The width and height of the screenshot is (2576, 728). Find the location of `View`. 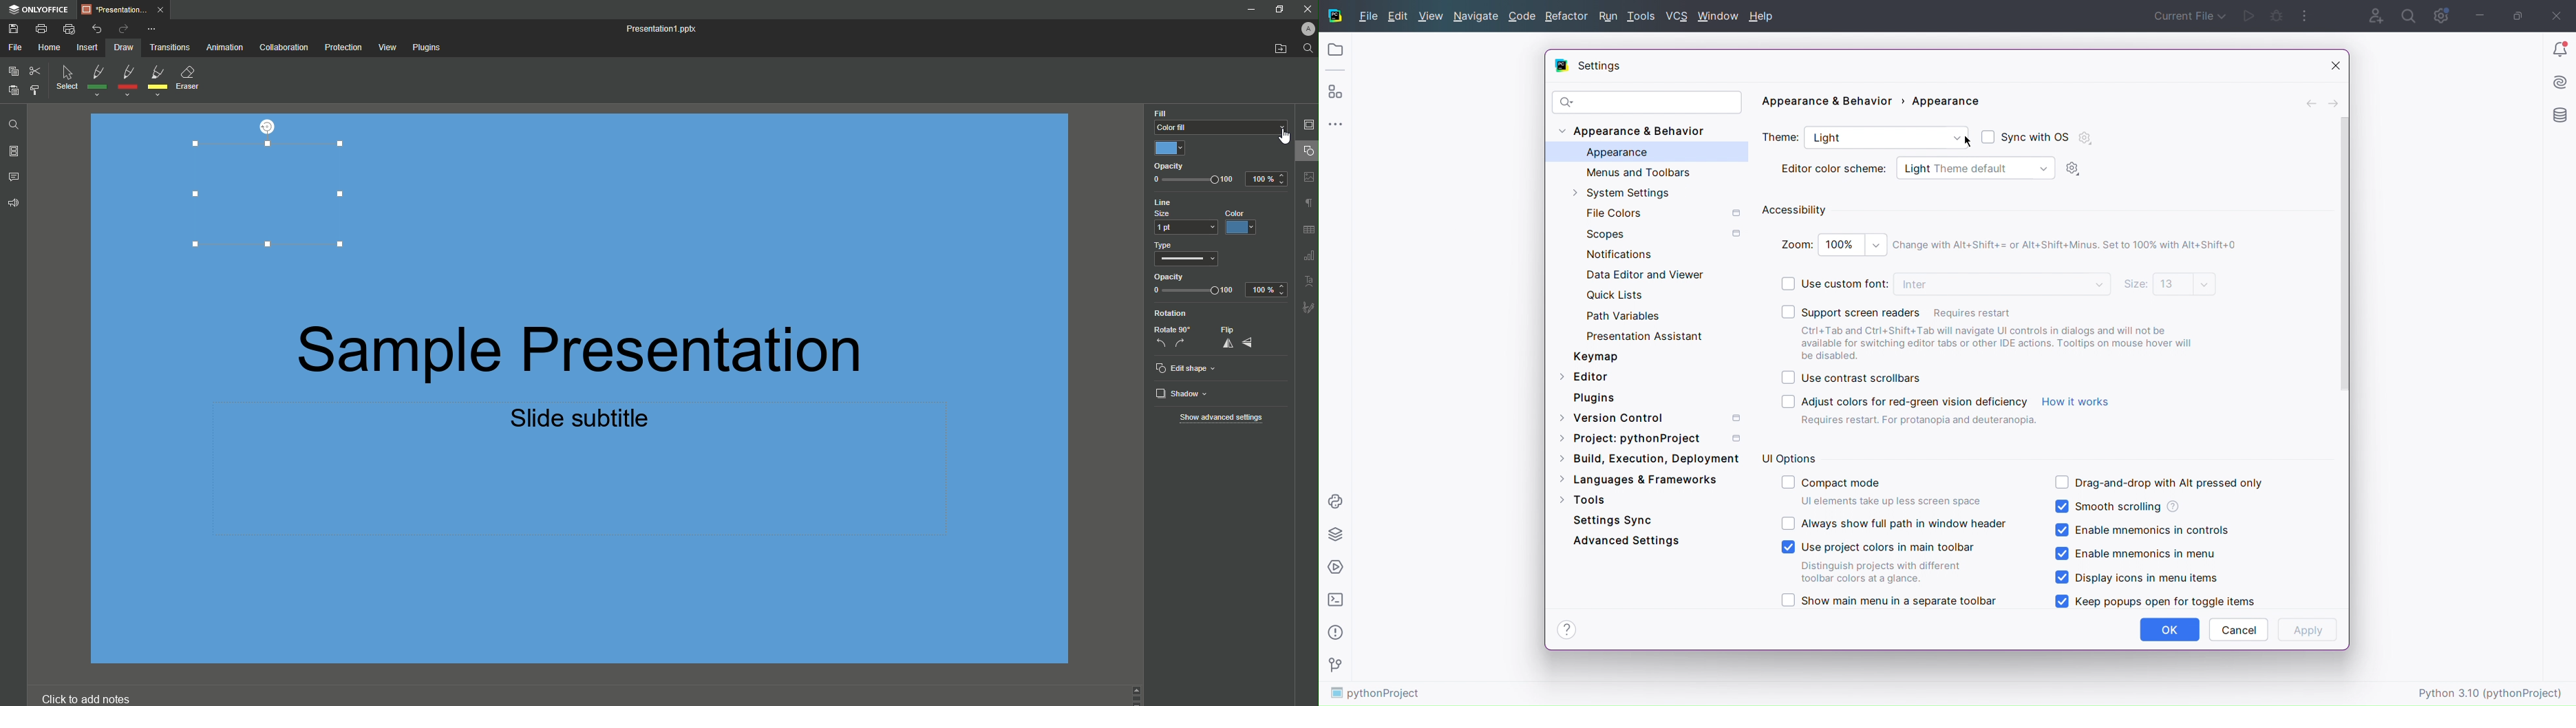

View is located at coordinates (1431, 16).